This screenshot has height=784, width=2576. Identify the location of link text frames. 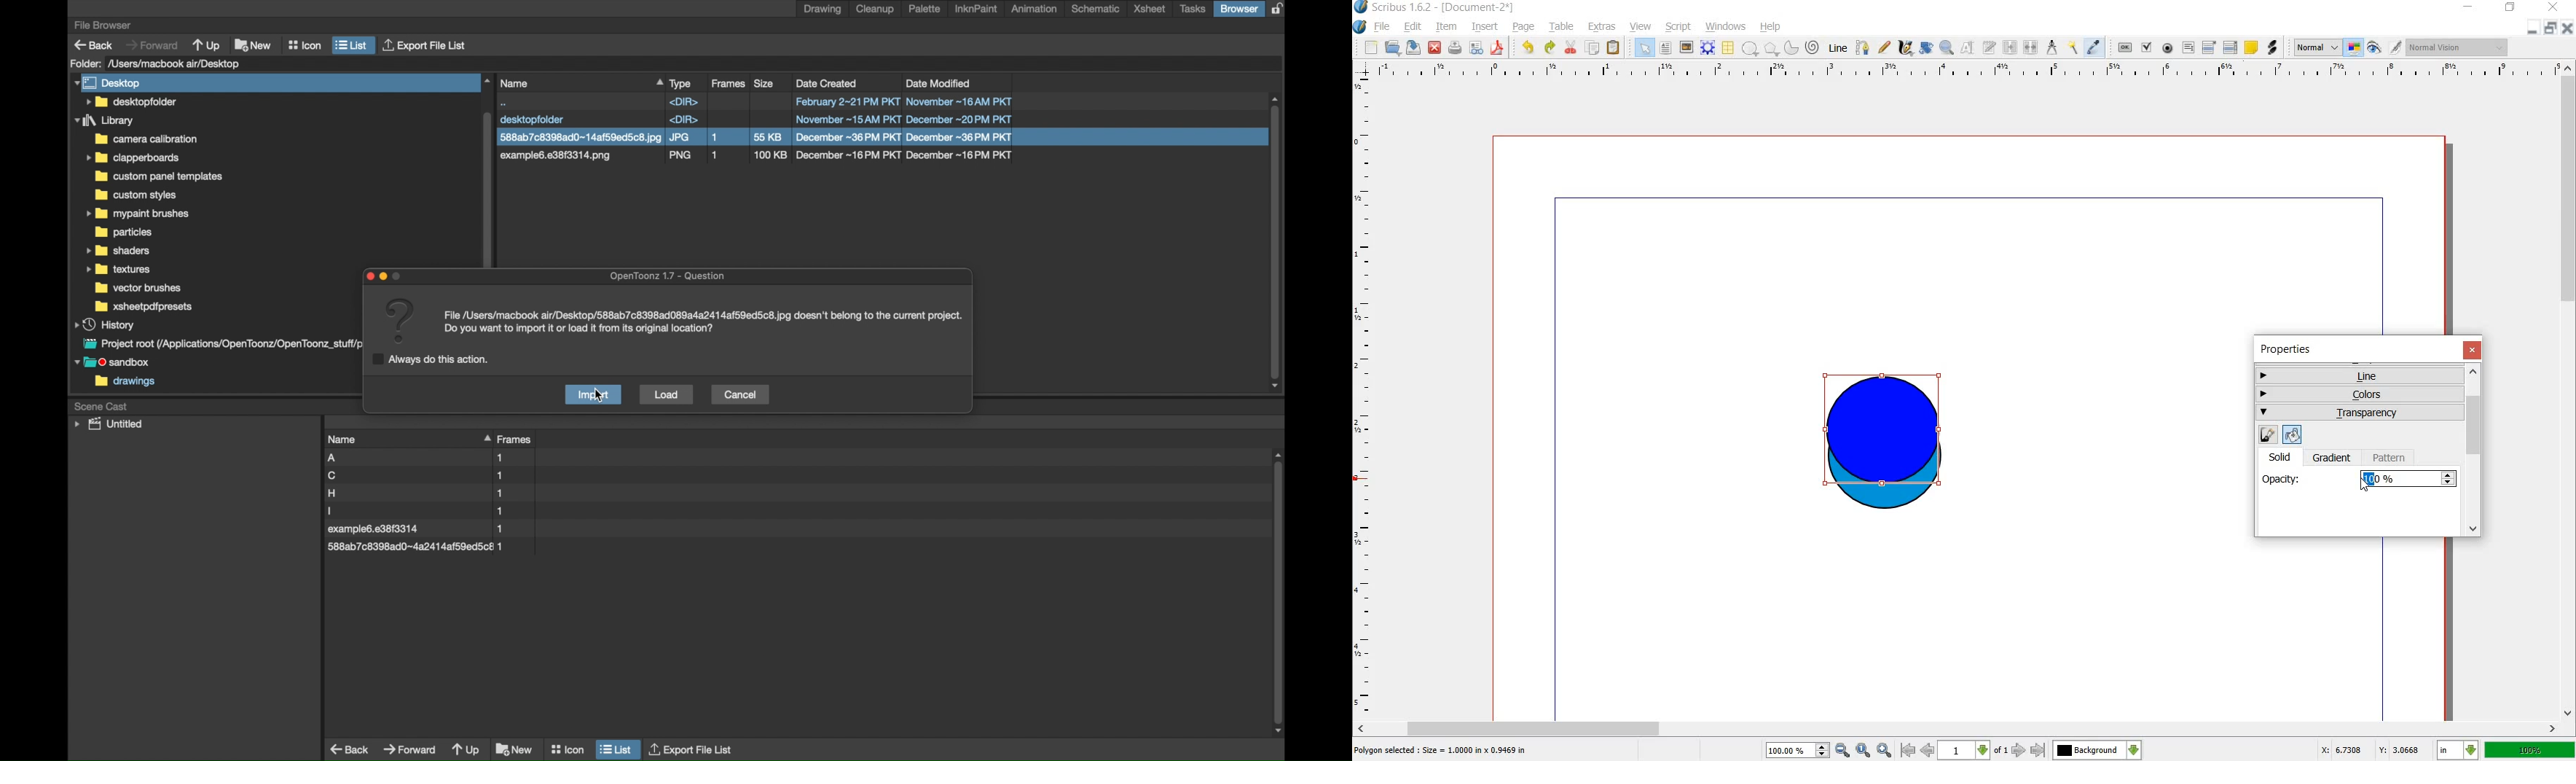
(2011, 48).